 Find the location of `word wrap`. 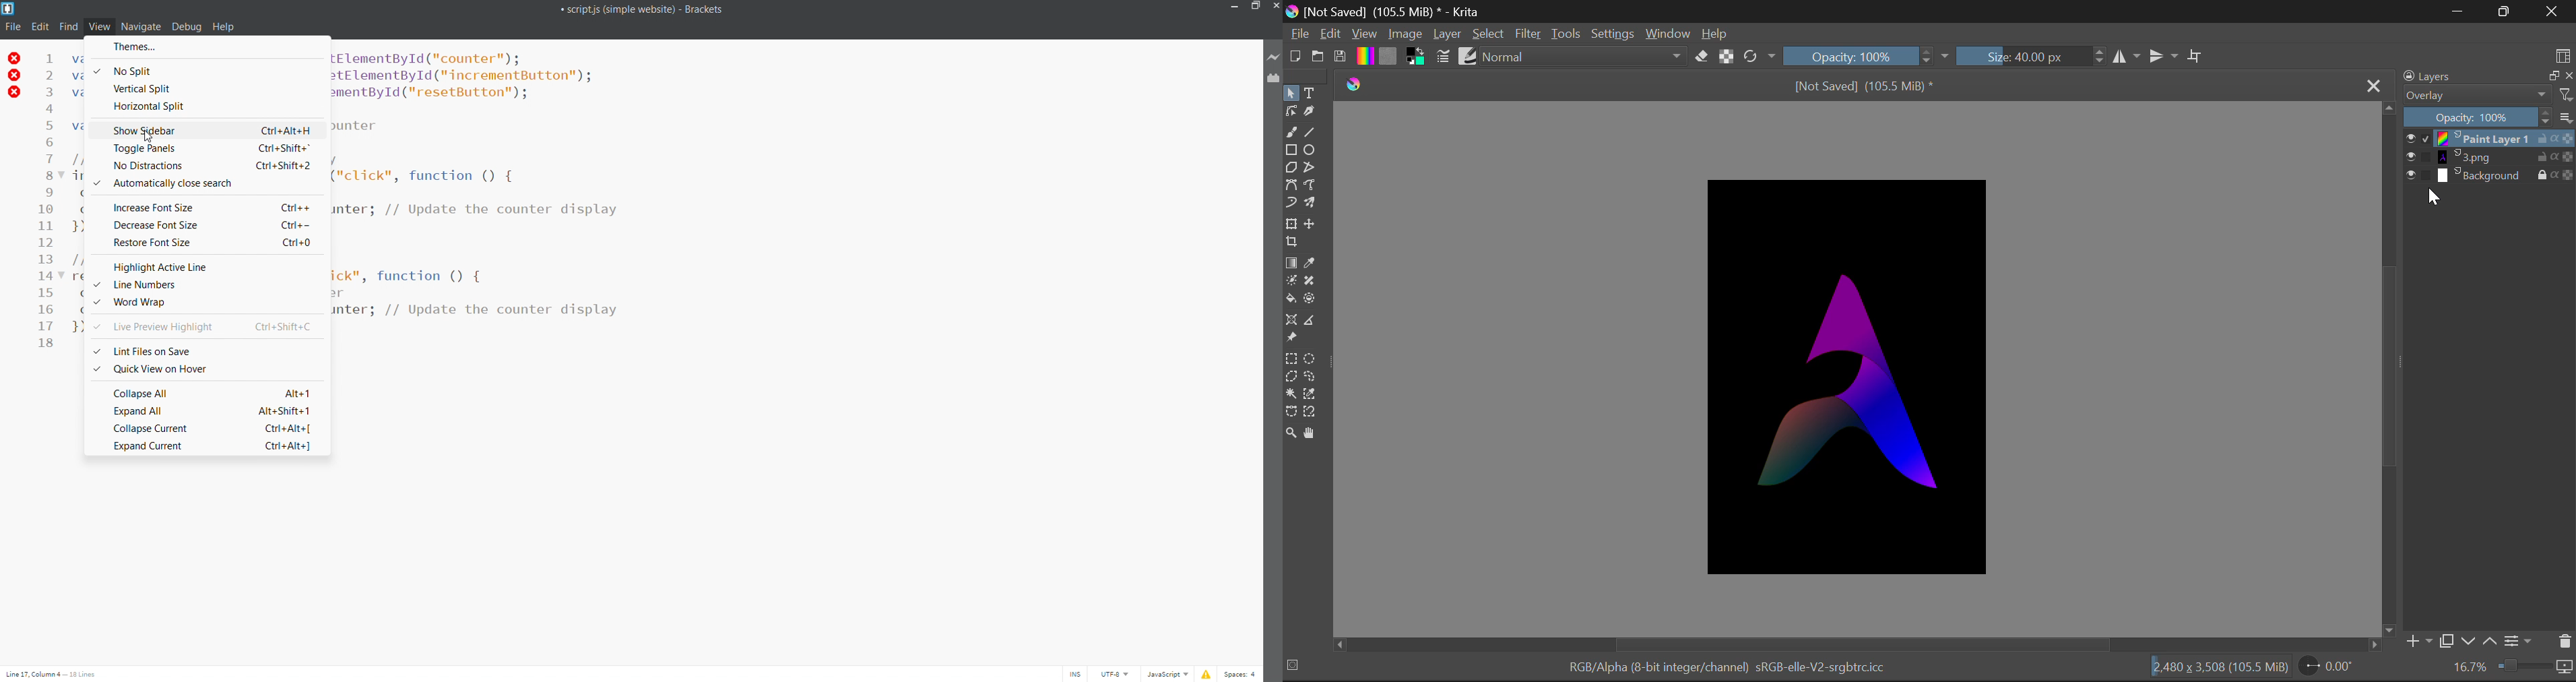

word wrap is located at coordinates (193, 301).